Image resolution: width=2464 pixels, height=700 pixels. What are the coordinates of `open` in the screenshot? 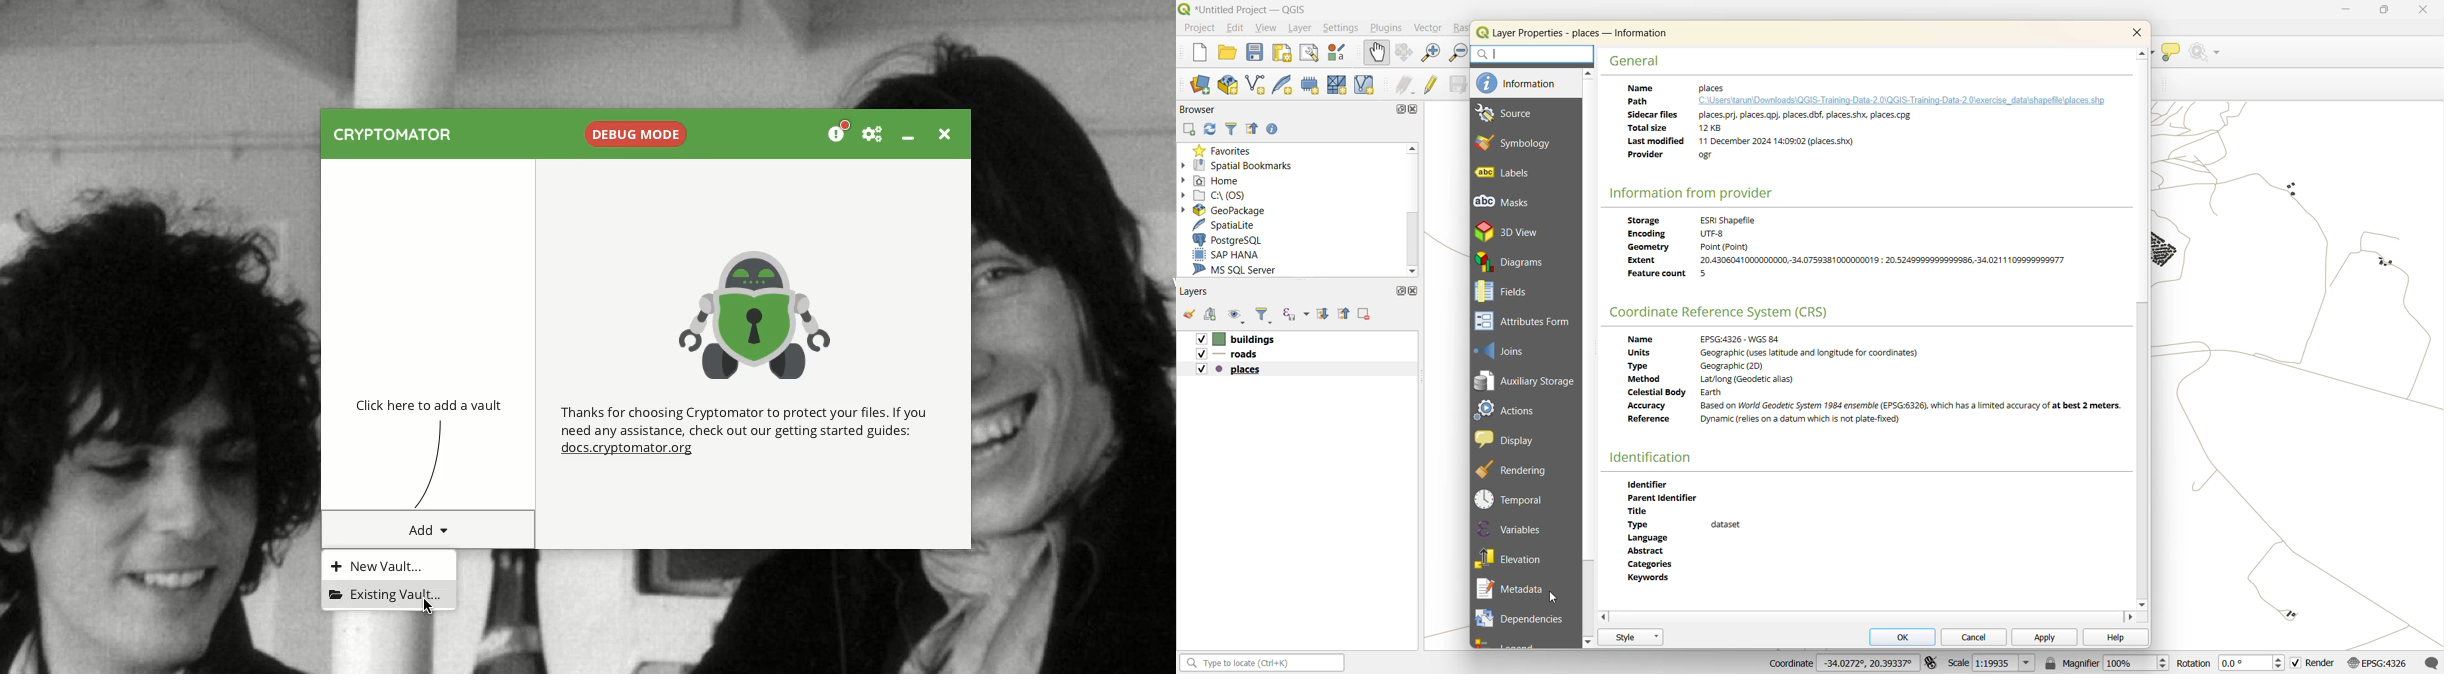 It's located at (1191, 315).